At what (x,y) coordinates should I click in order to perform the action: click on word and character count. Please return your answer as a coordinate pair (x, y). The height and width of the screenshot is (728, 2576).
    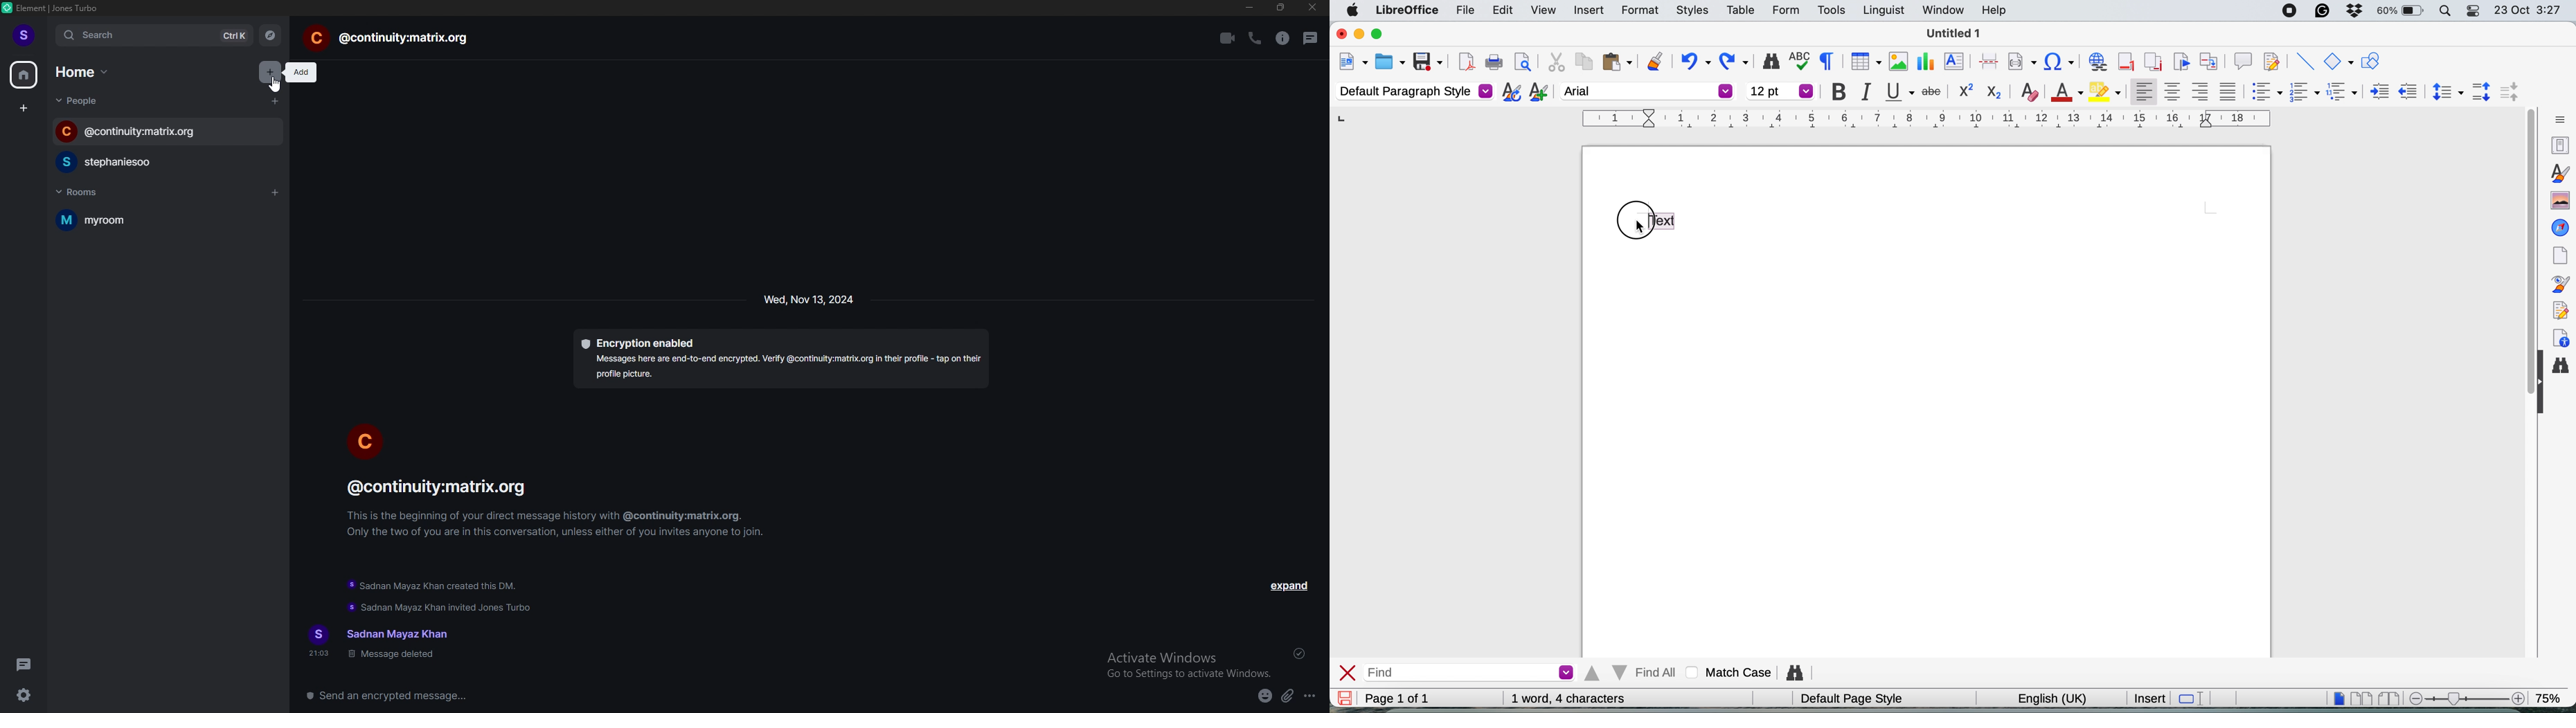
    Looking at the image, I should click on (1569, 698).